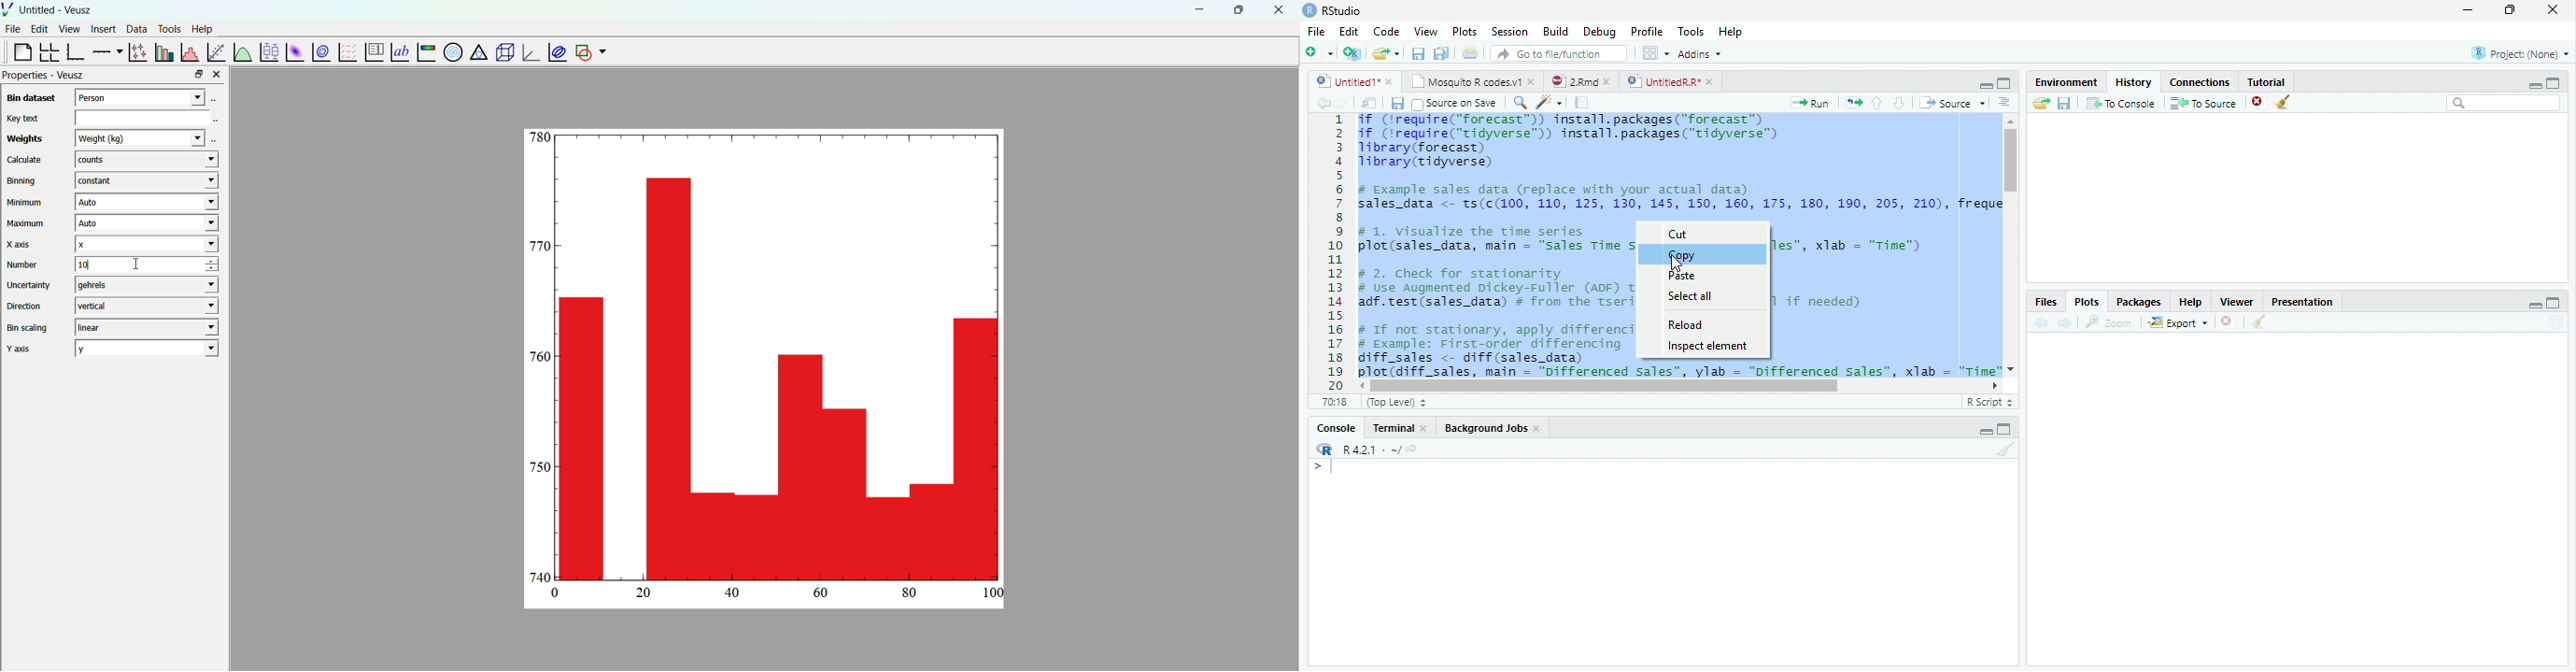  Describe the element at coordinates (2237, 303) in the screenshot. I see `viewer` at that location.